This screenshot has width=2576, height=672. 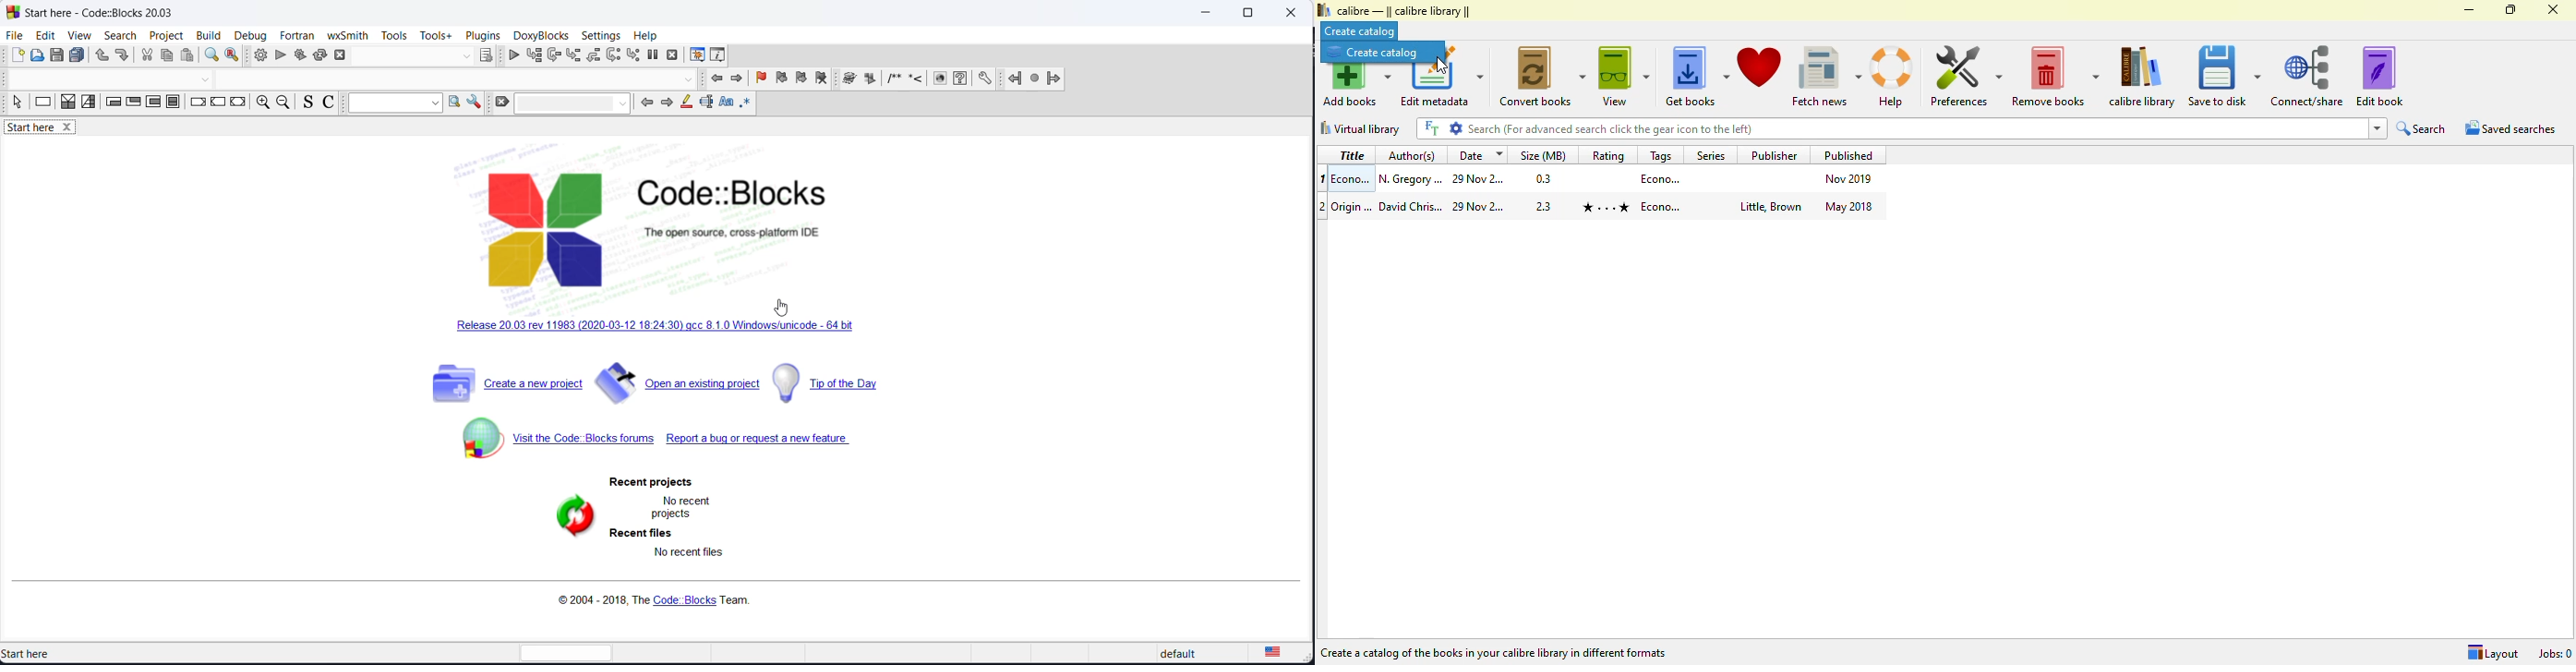 What do you see at coordinates (1759, 66) in the screenshot?
I see `donate to support calibre` at bounding box center [1759, 66].